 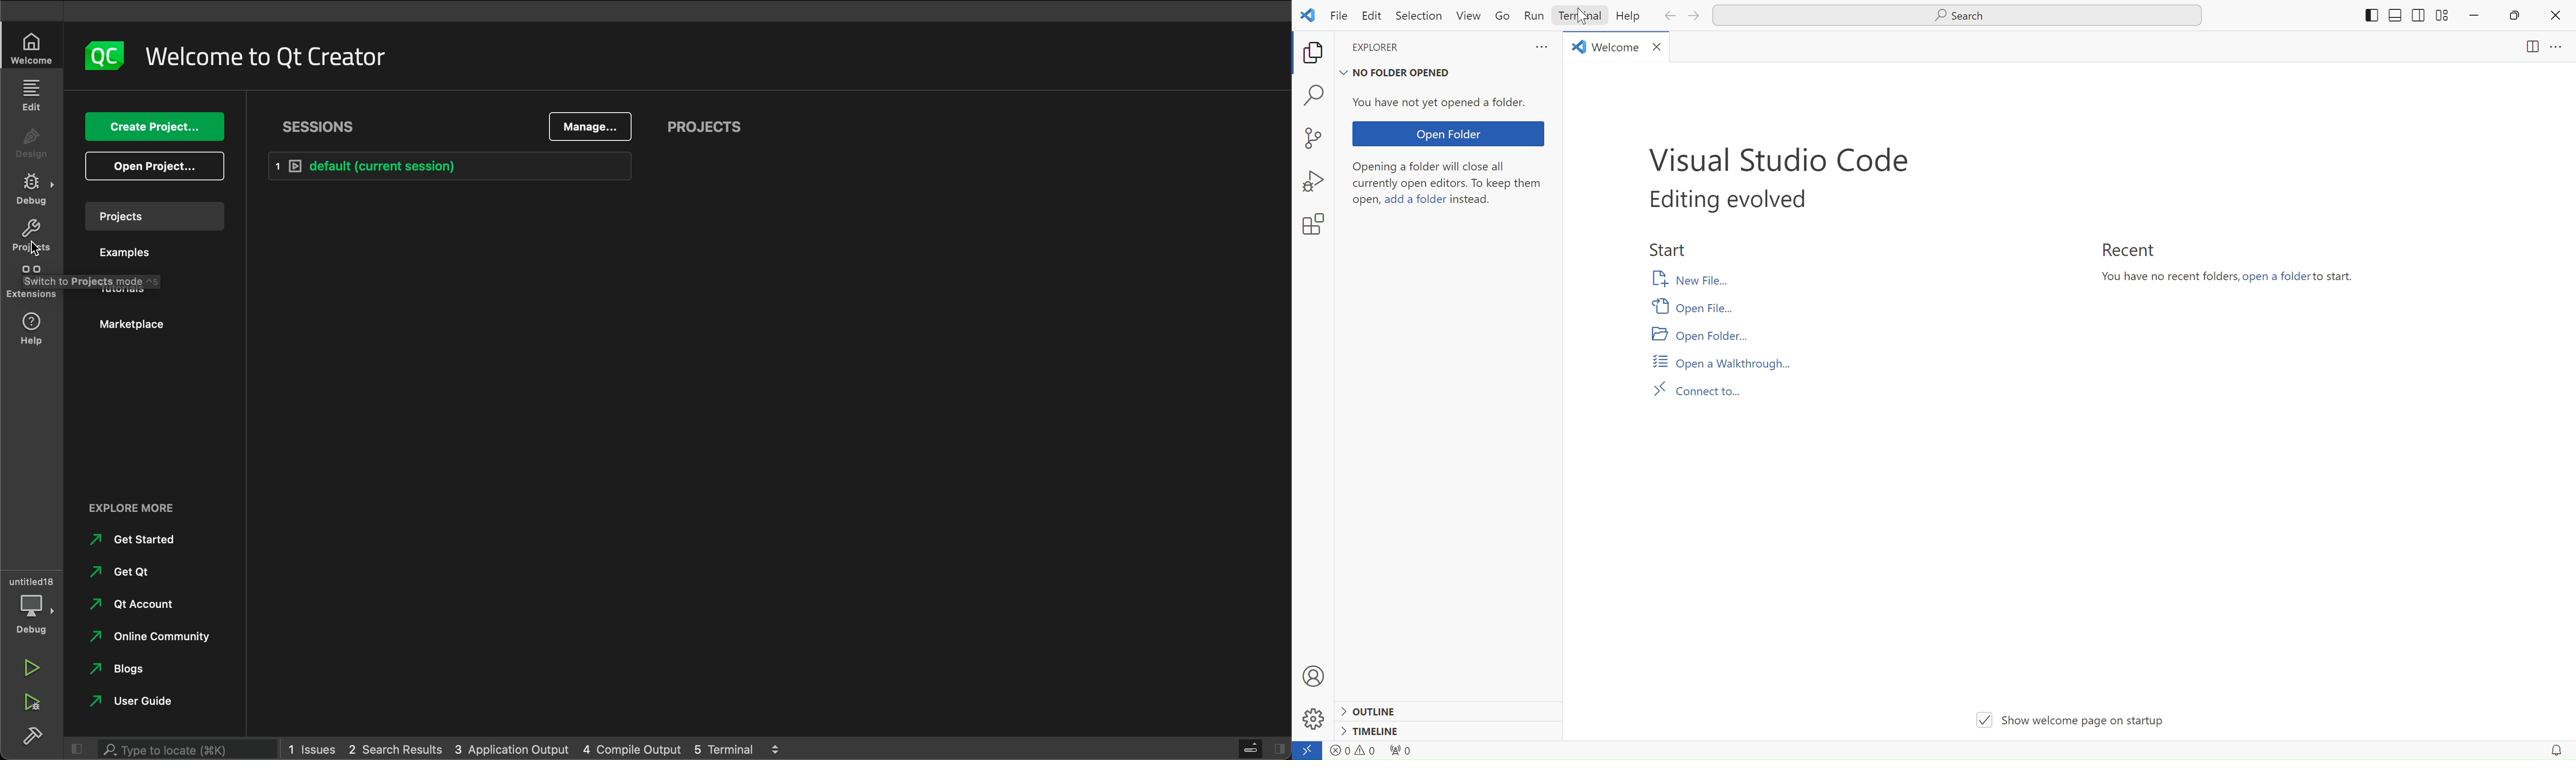 What do you see at coordinates (154, 215) in the screenshot?
I see `projects` at bounding box center [154, 215].